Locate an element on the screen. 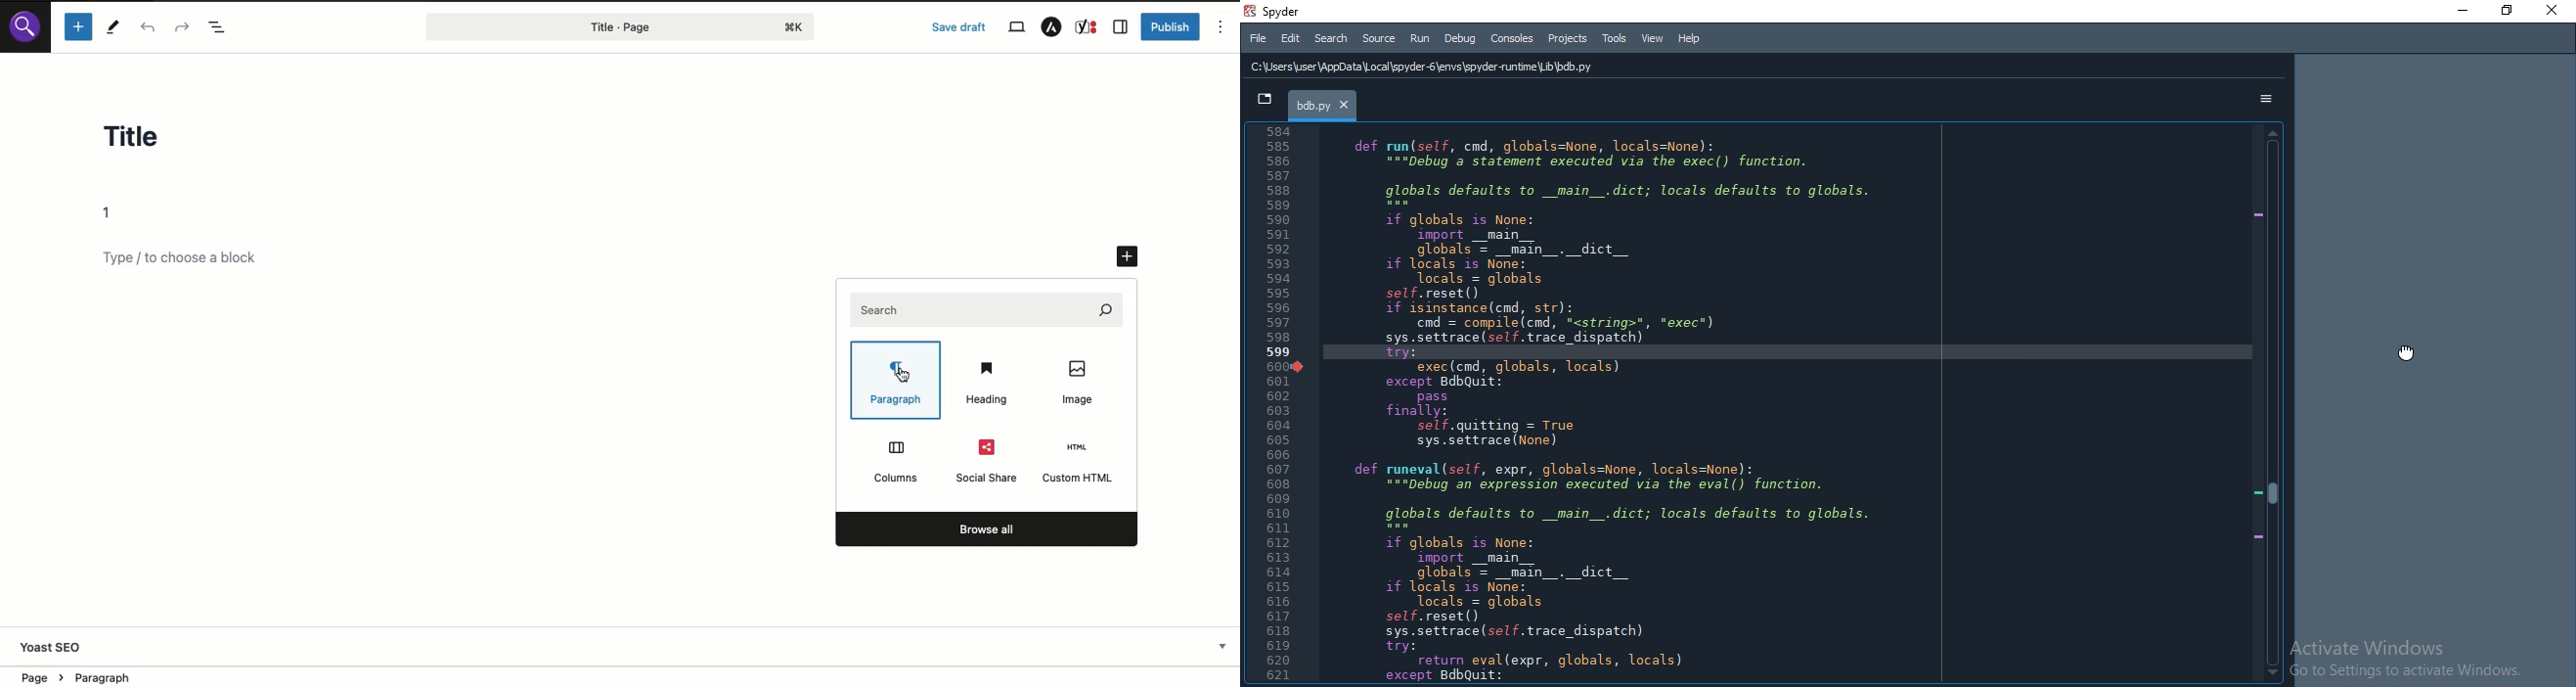  Debug is located at coordinates (1459, 37).